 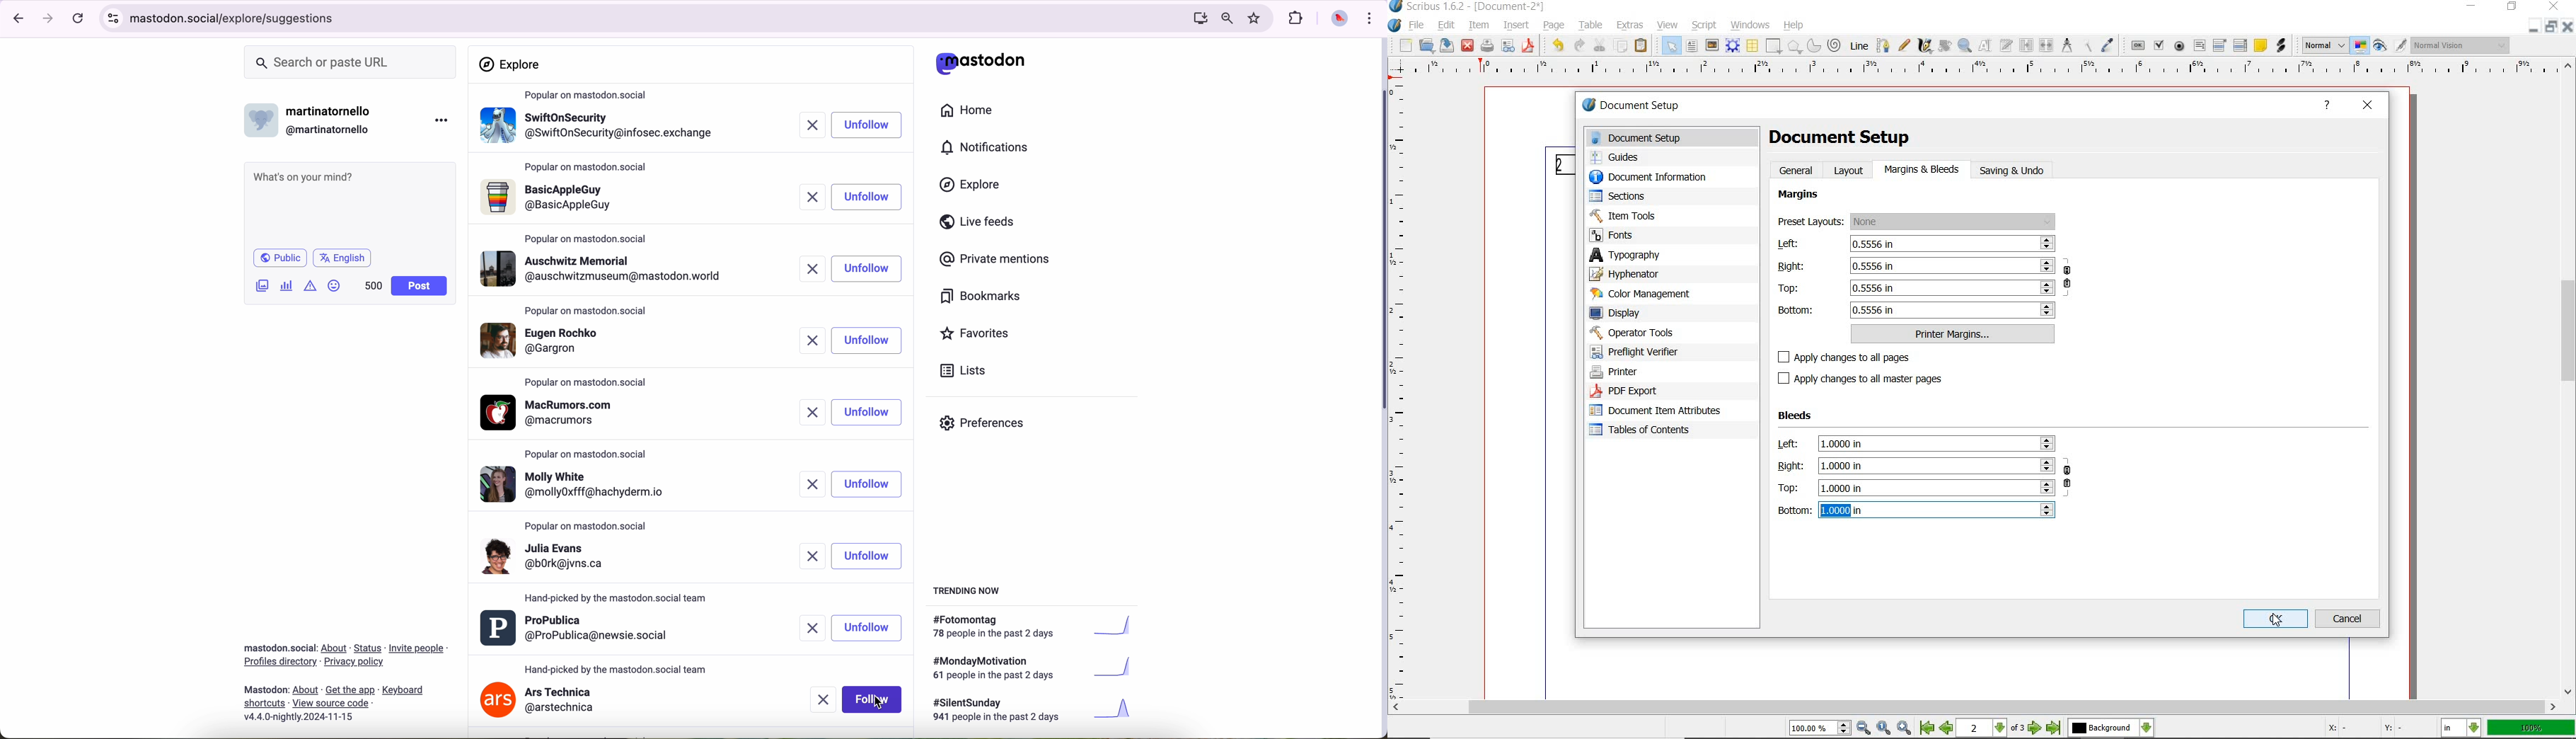 I want to click on pdf list box, so click(x=2241, y=46).